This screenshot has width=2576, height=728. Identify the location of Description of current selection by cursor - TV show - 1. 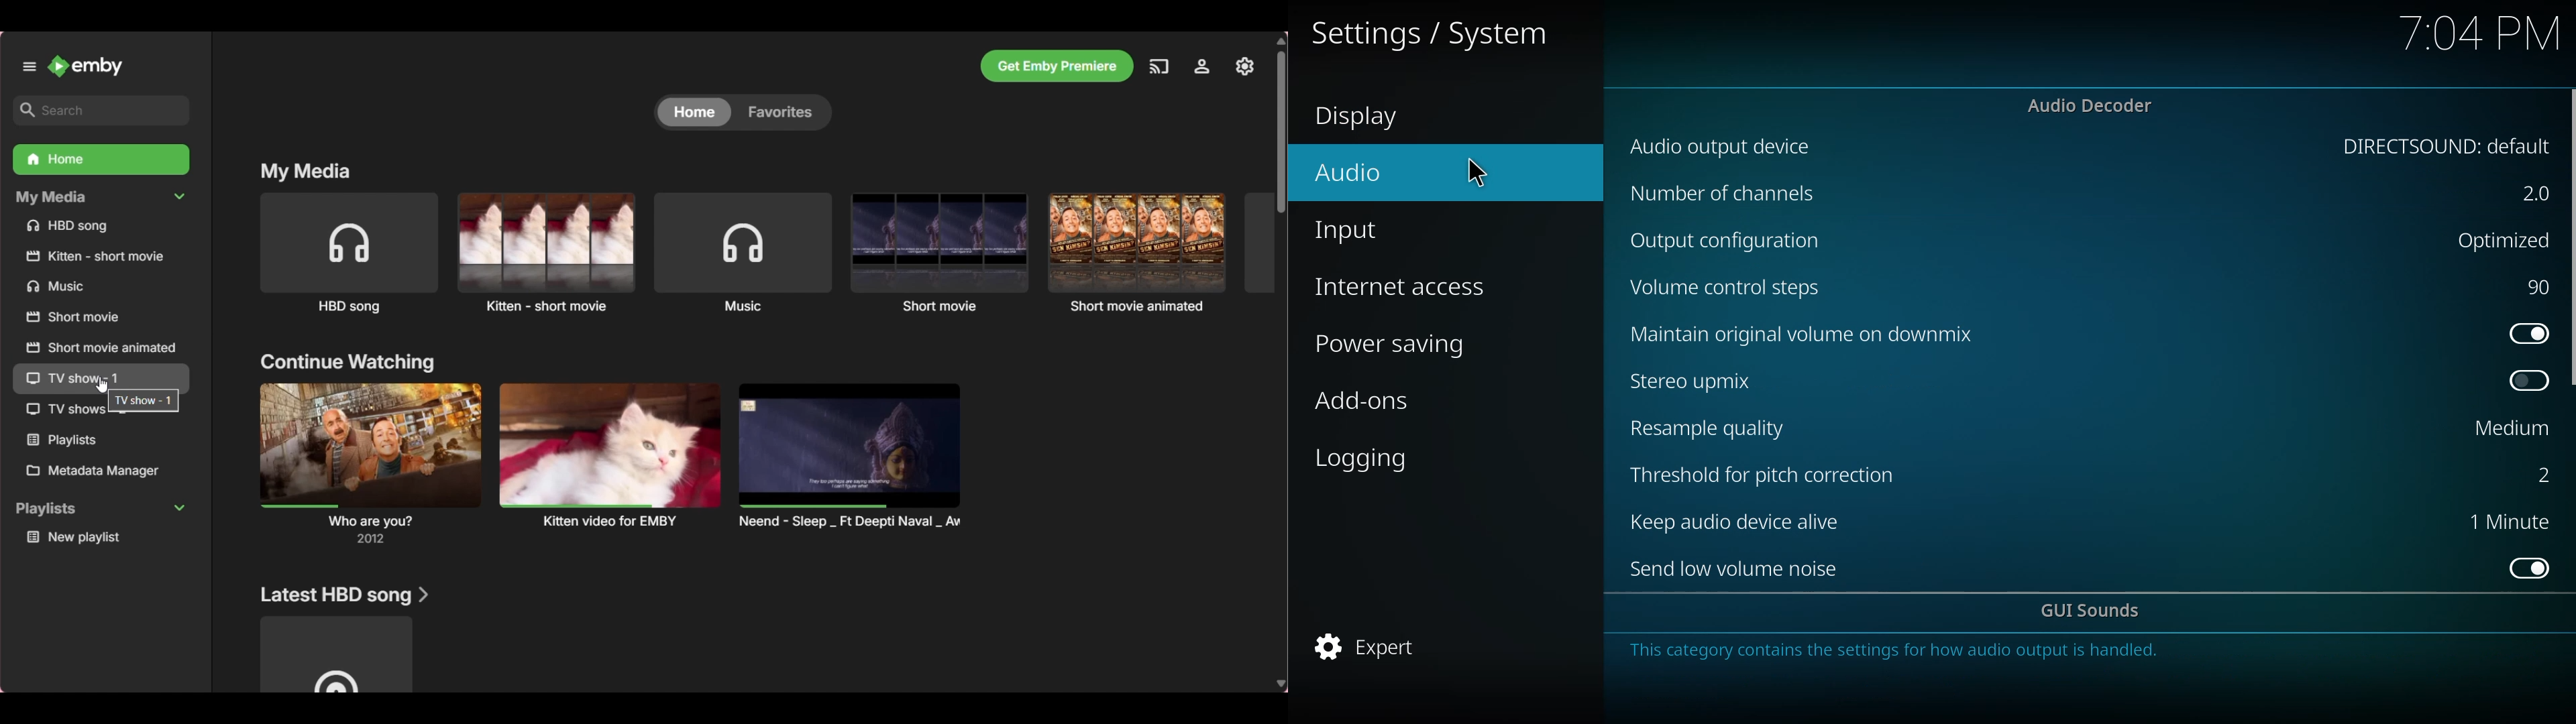
(143, 400).